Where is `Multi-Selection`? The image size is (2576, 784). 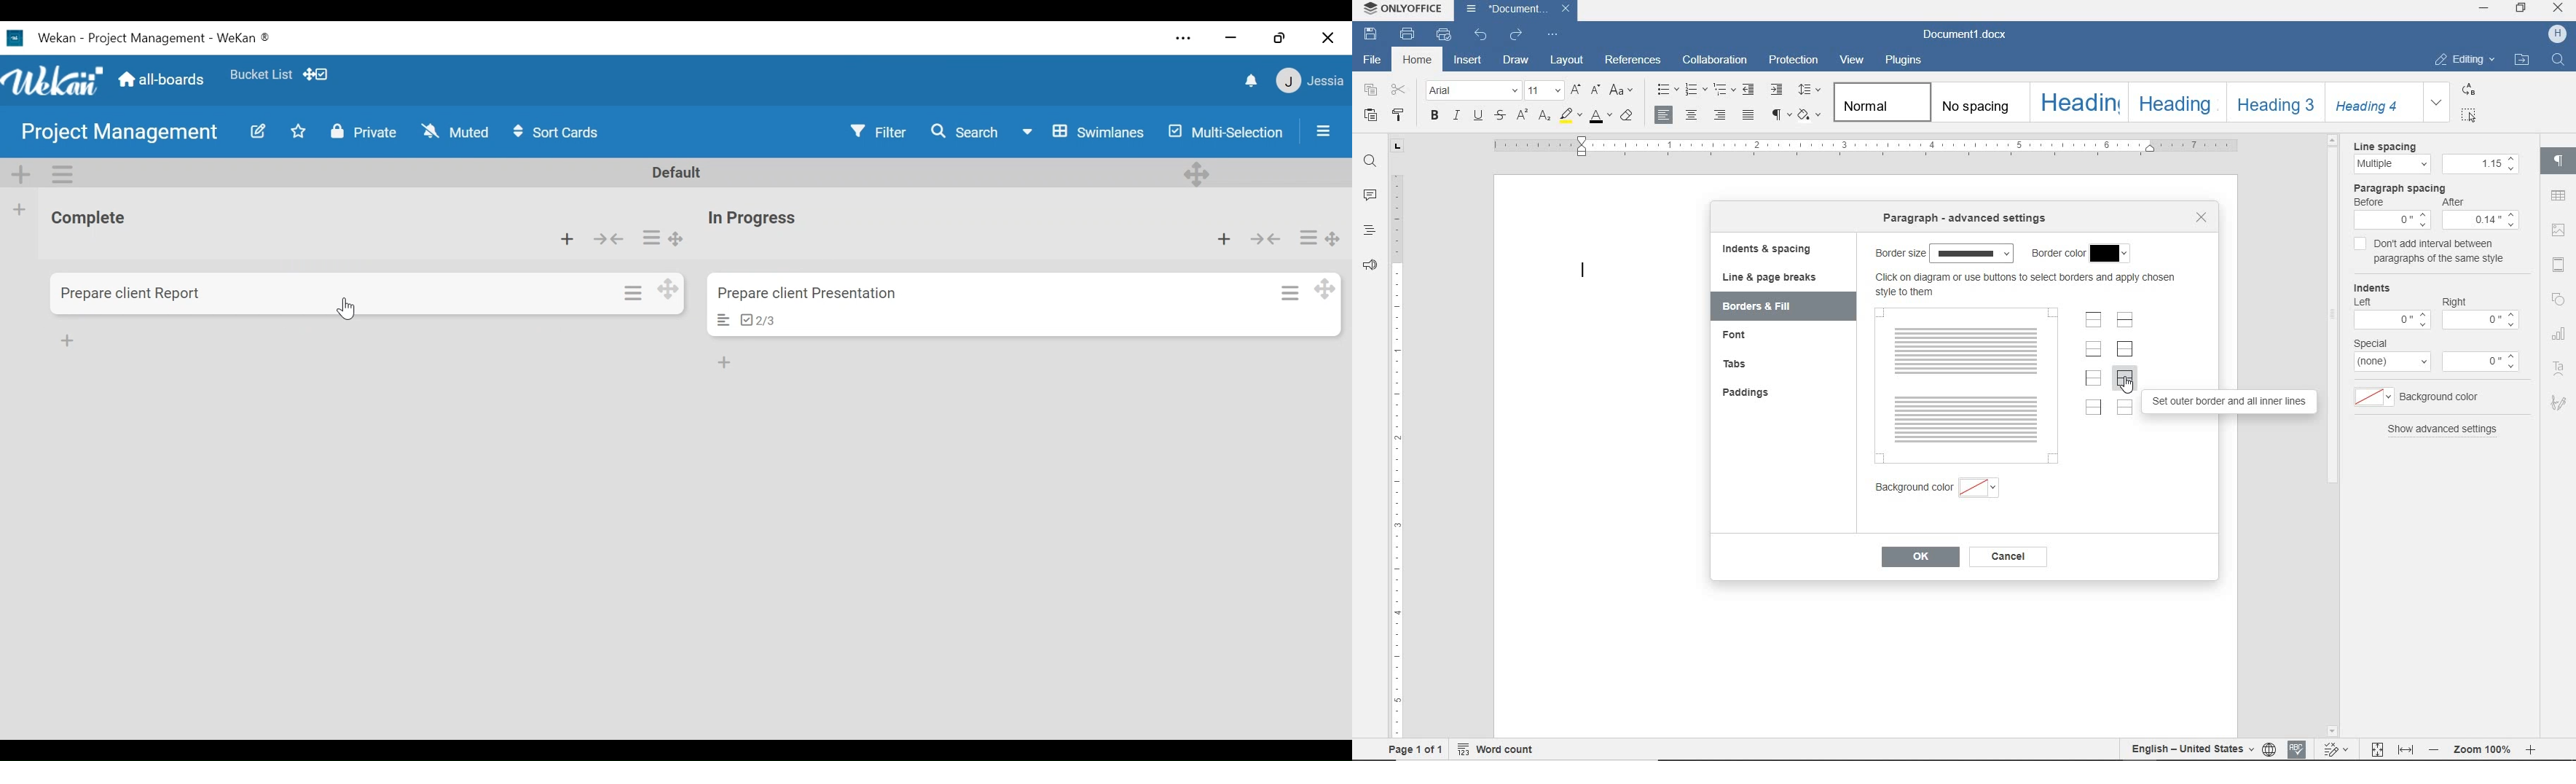
Multi-Selection is located at coordinates (1223, 132).